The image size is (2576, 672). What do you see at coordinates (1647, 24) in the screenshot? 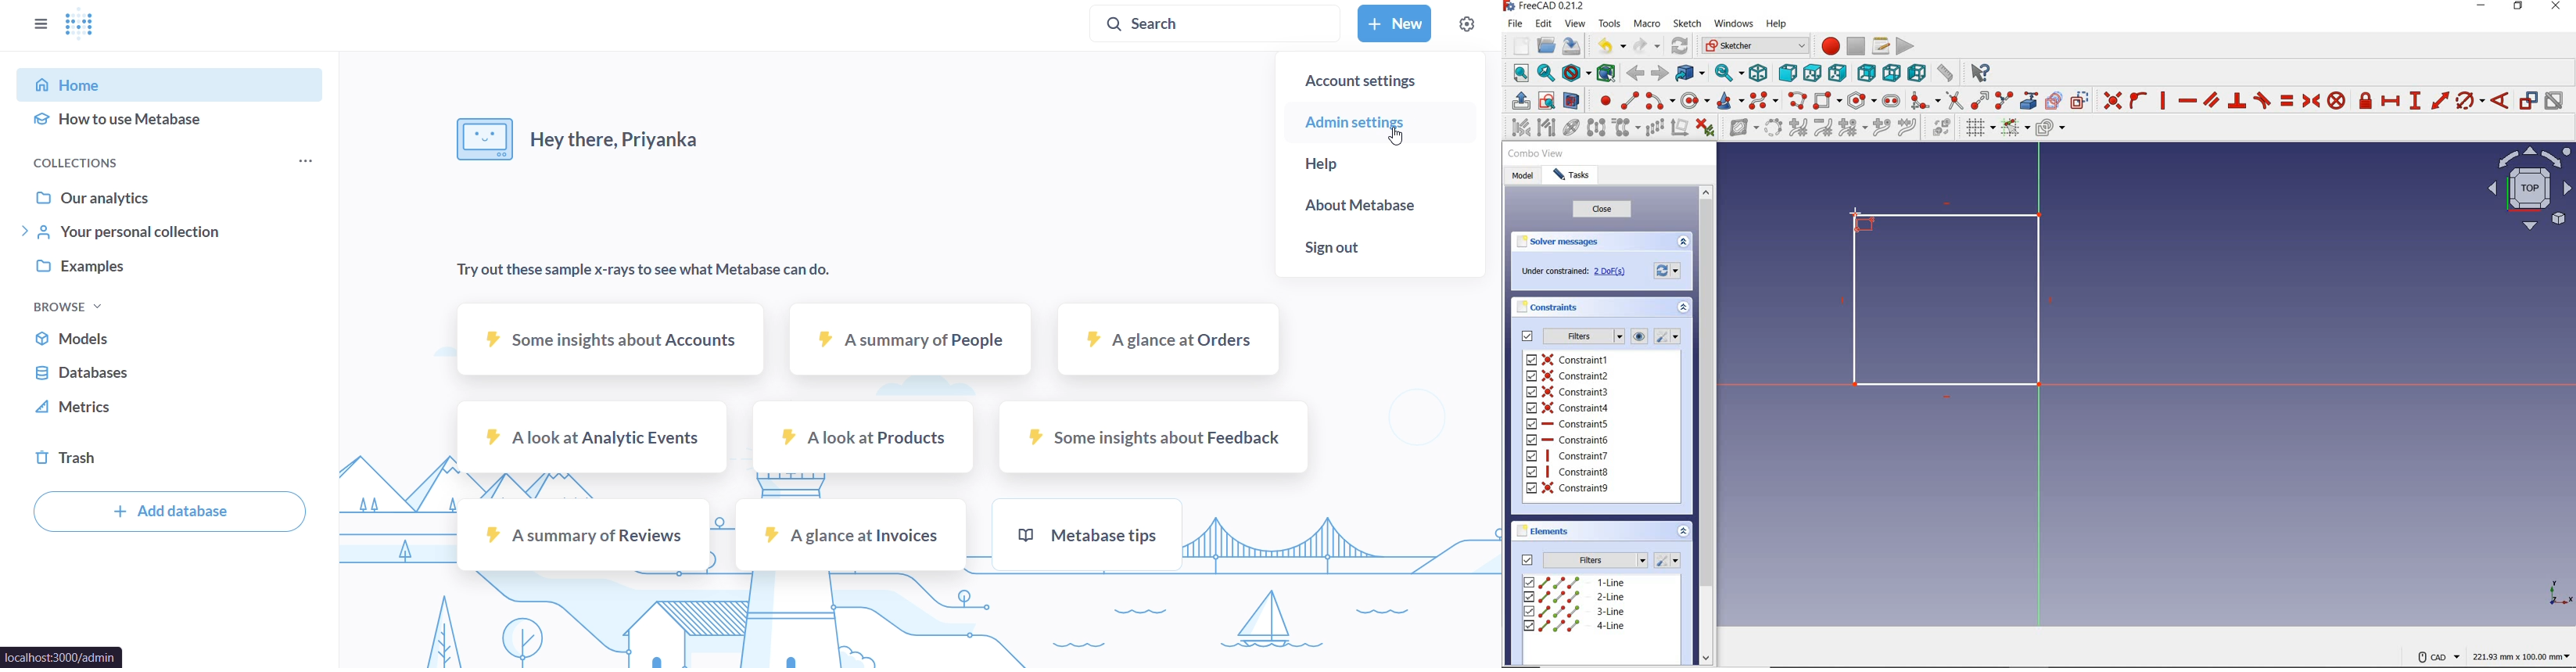
I see `macro` at bounding box center [1647, 24].